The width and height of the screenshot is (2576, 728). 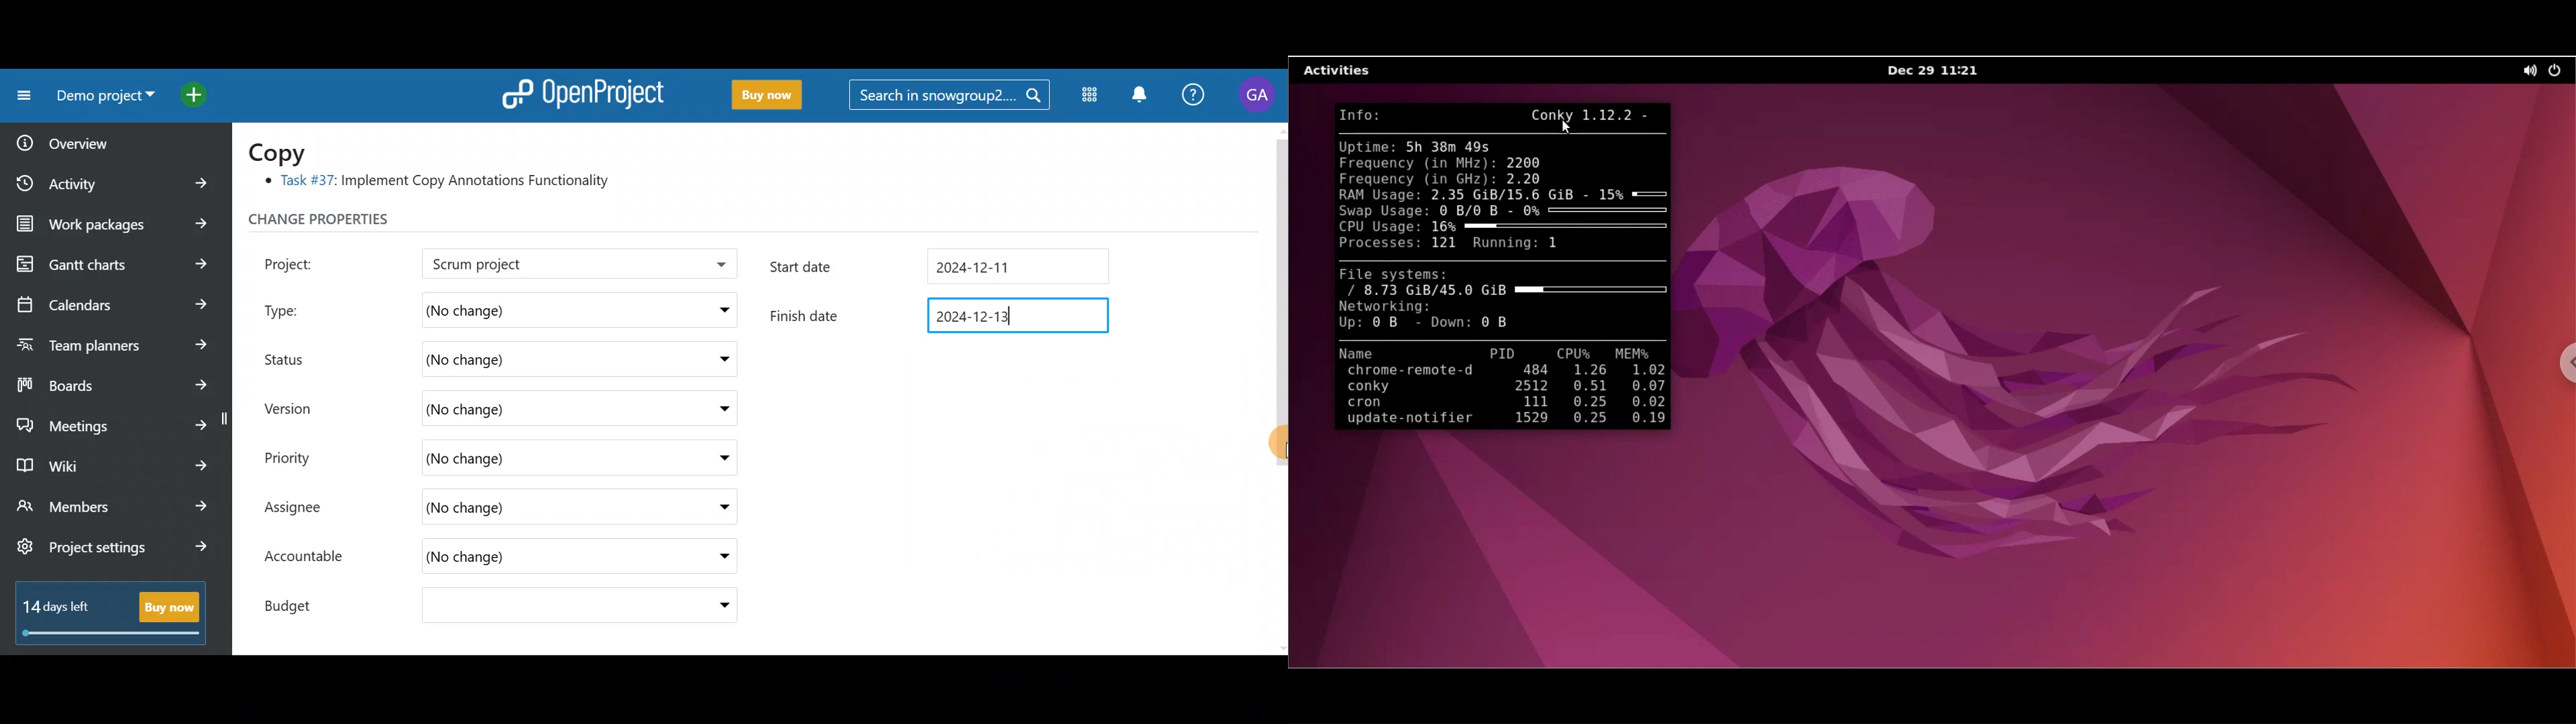 What do you see at coordinates (1194, 97) in the screenshot?
I see `Help` at bounding box center [1194, 97].